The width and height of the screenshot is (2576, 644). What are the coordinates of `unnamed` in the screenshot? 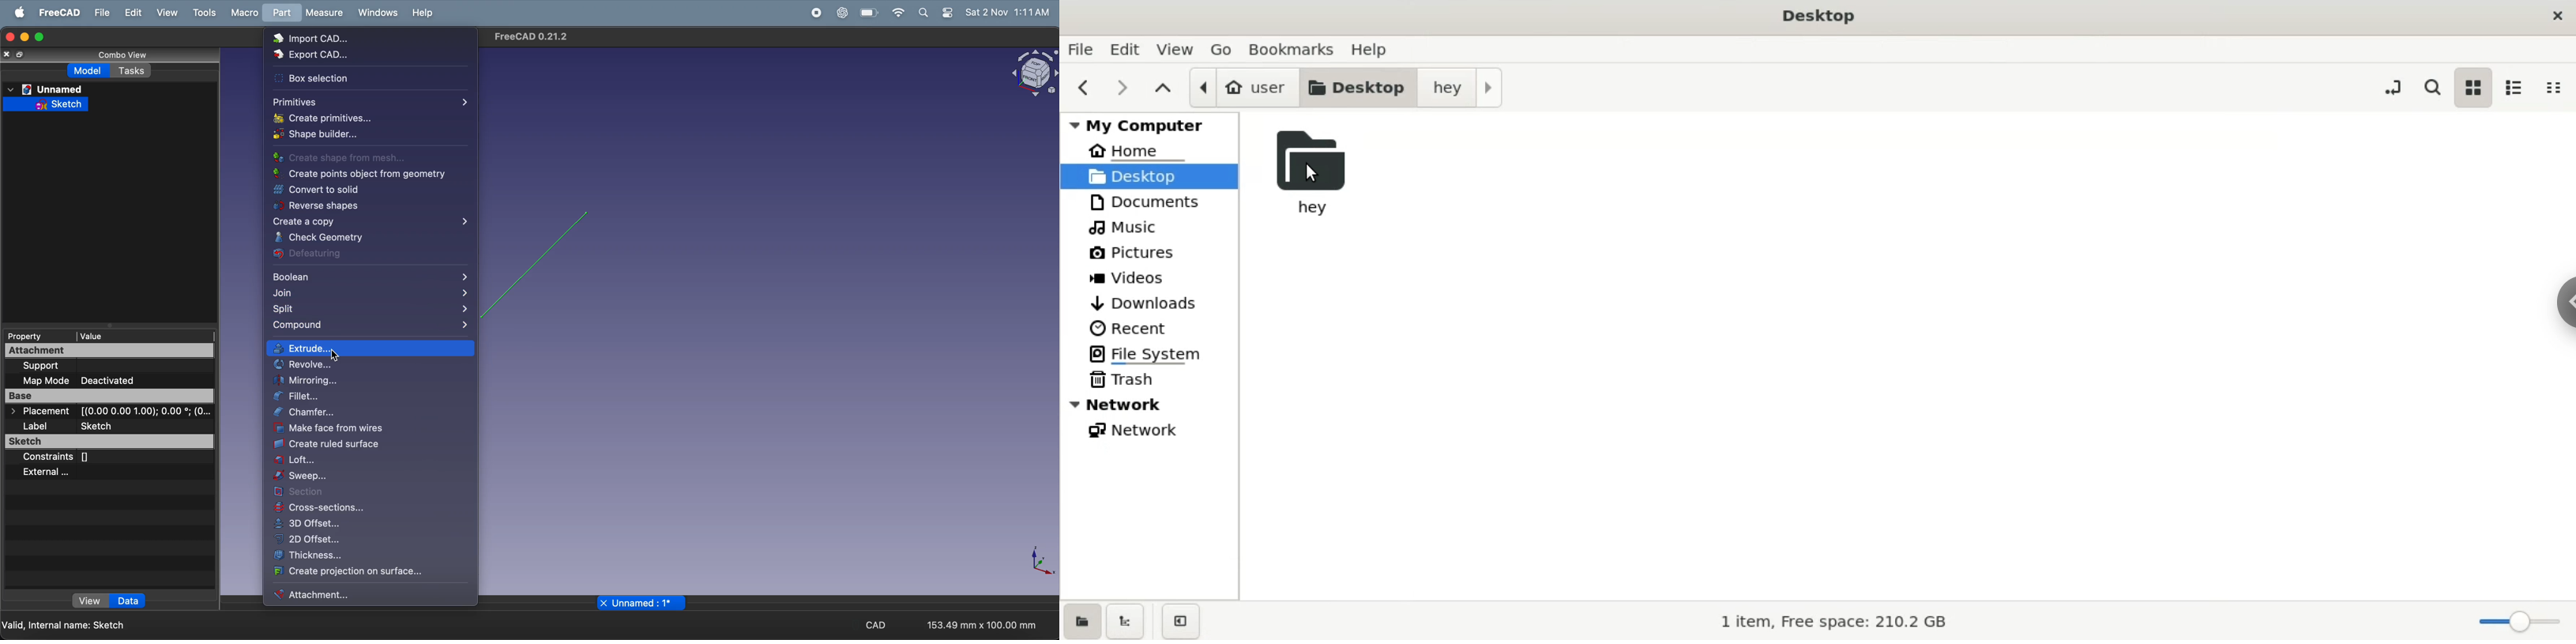 It's located at (640, 602).